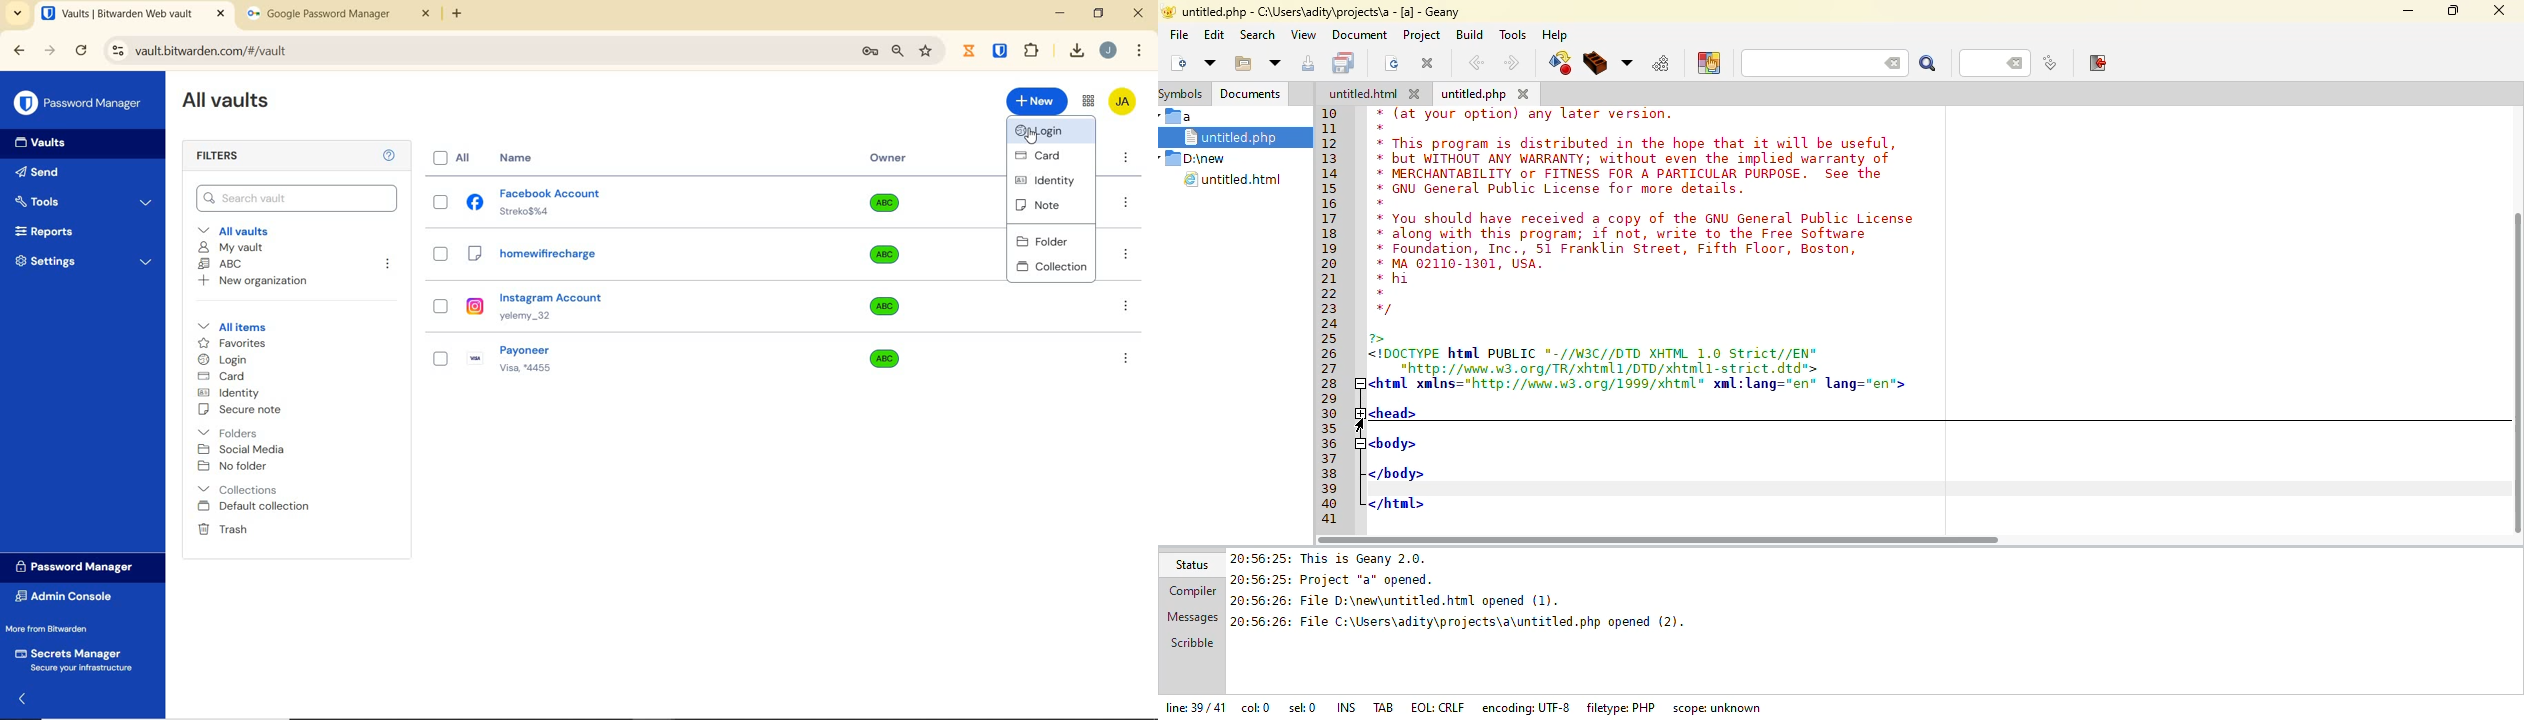 Image resolution: width=2548 pixels, height=728 pixels. Describe the element at coordinates (1044, 155) in the screenshot. I see `card` at that location.